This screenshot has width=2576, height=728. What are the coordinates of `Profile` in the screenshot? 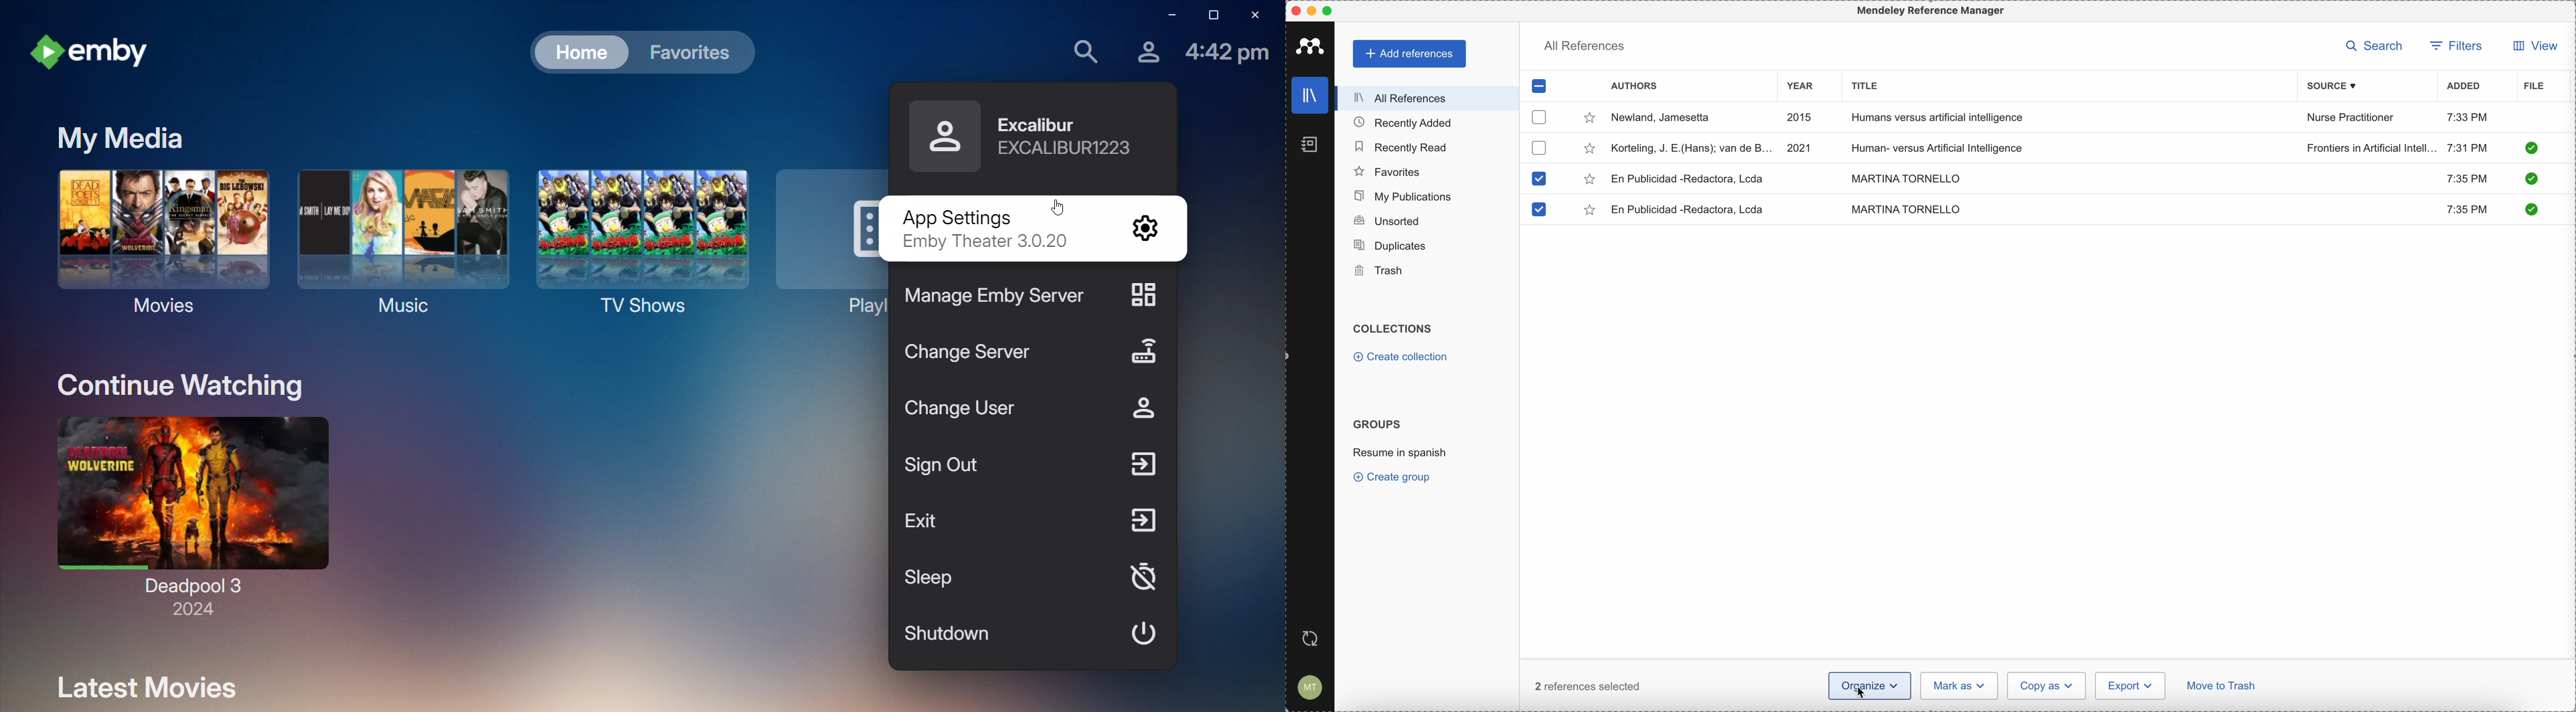 It's located at (1144, 52).